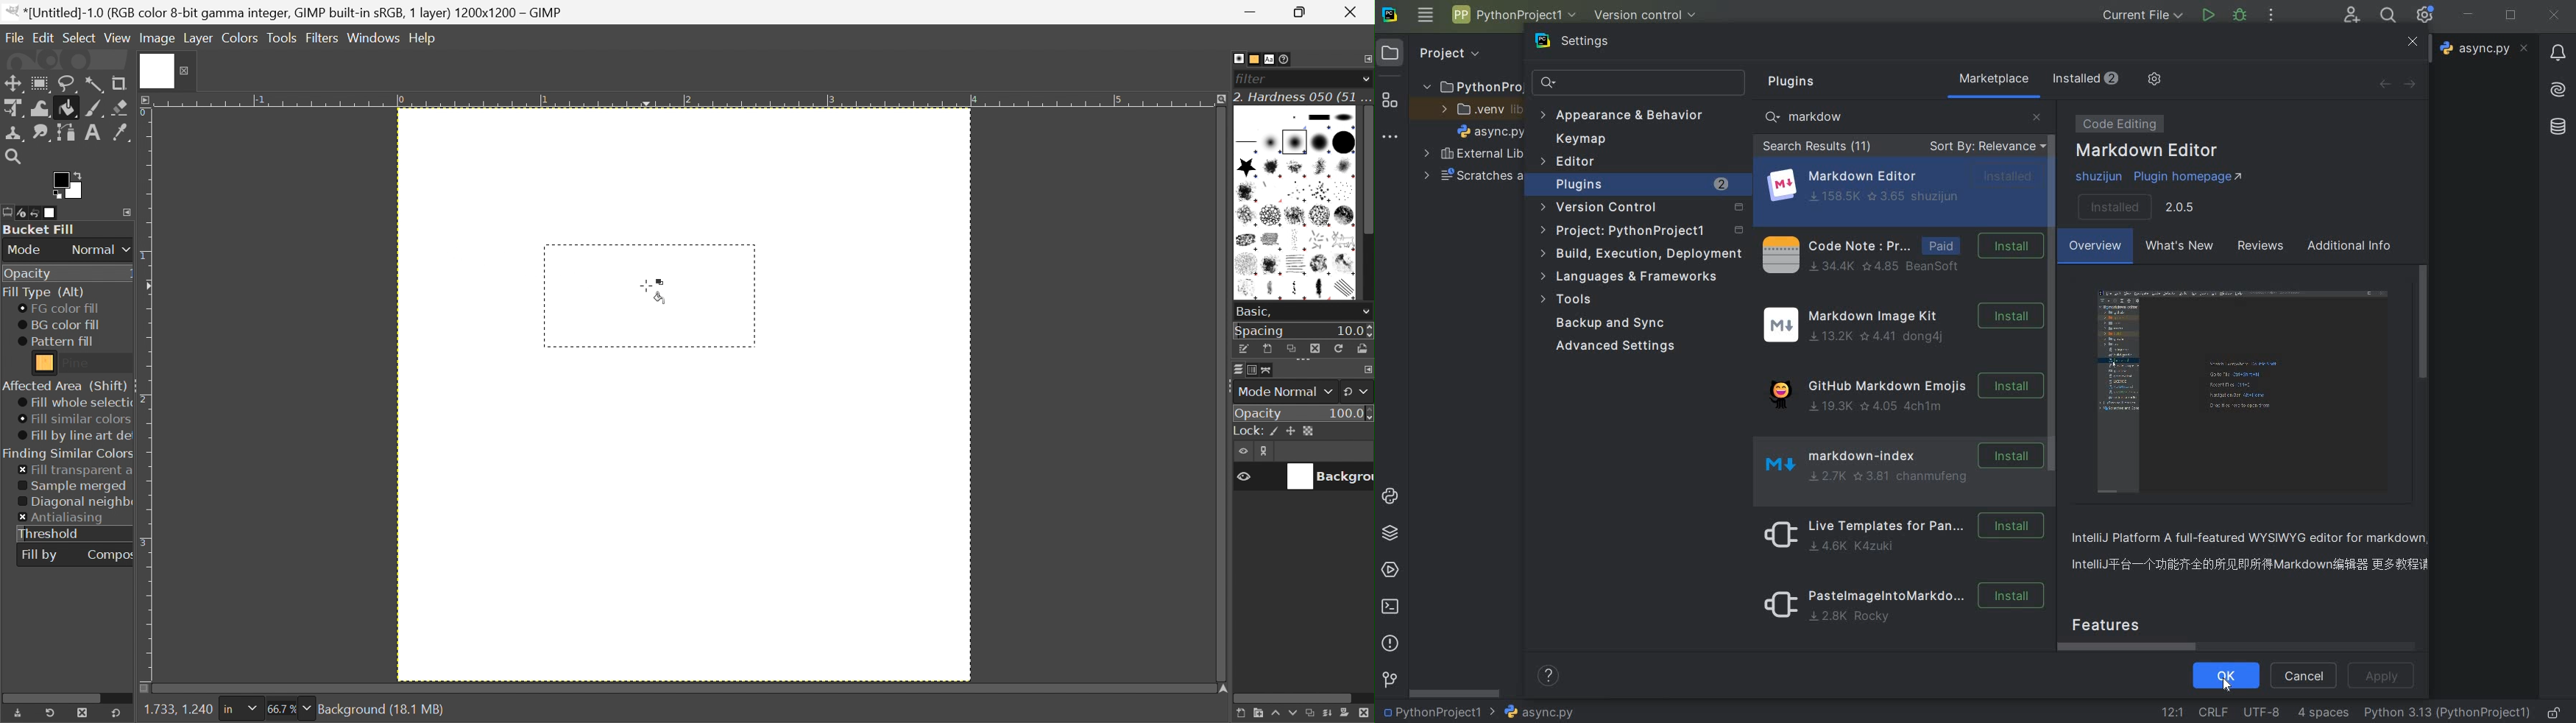  Describe the element at coordinates (1275, 715) in the screenshot. I see `Raise this layer one step in the layer stack` at that location.